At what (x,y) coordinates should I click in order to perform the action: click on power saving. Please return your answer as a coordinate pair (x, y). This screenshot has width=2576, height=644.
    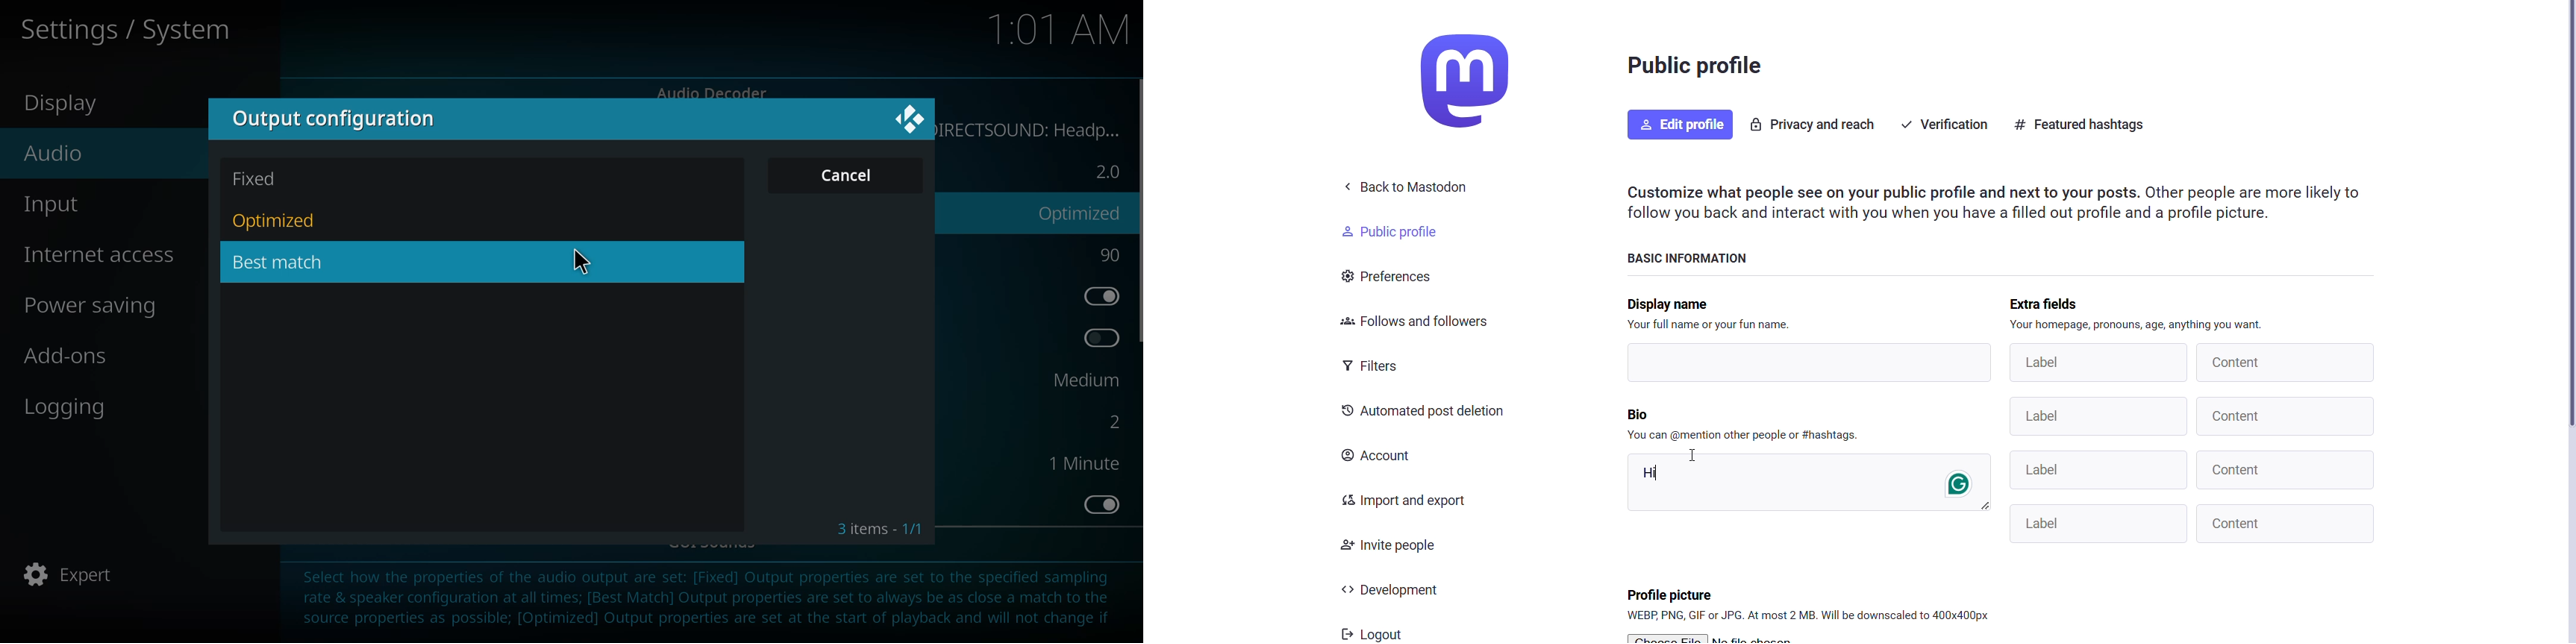
    Looking at the image, I should click on (93, 308).